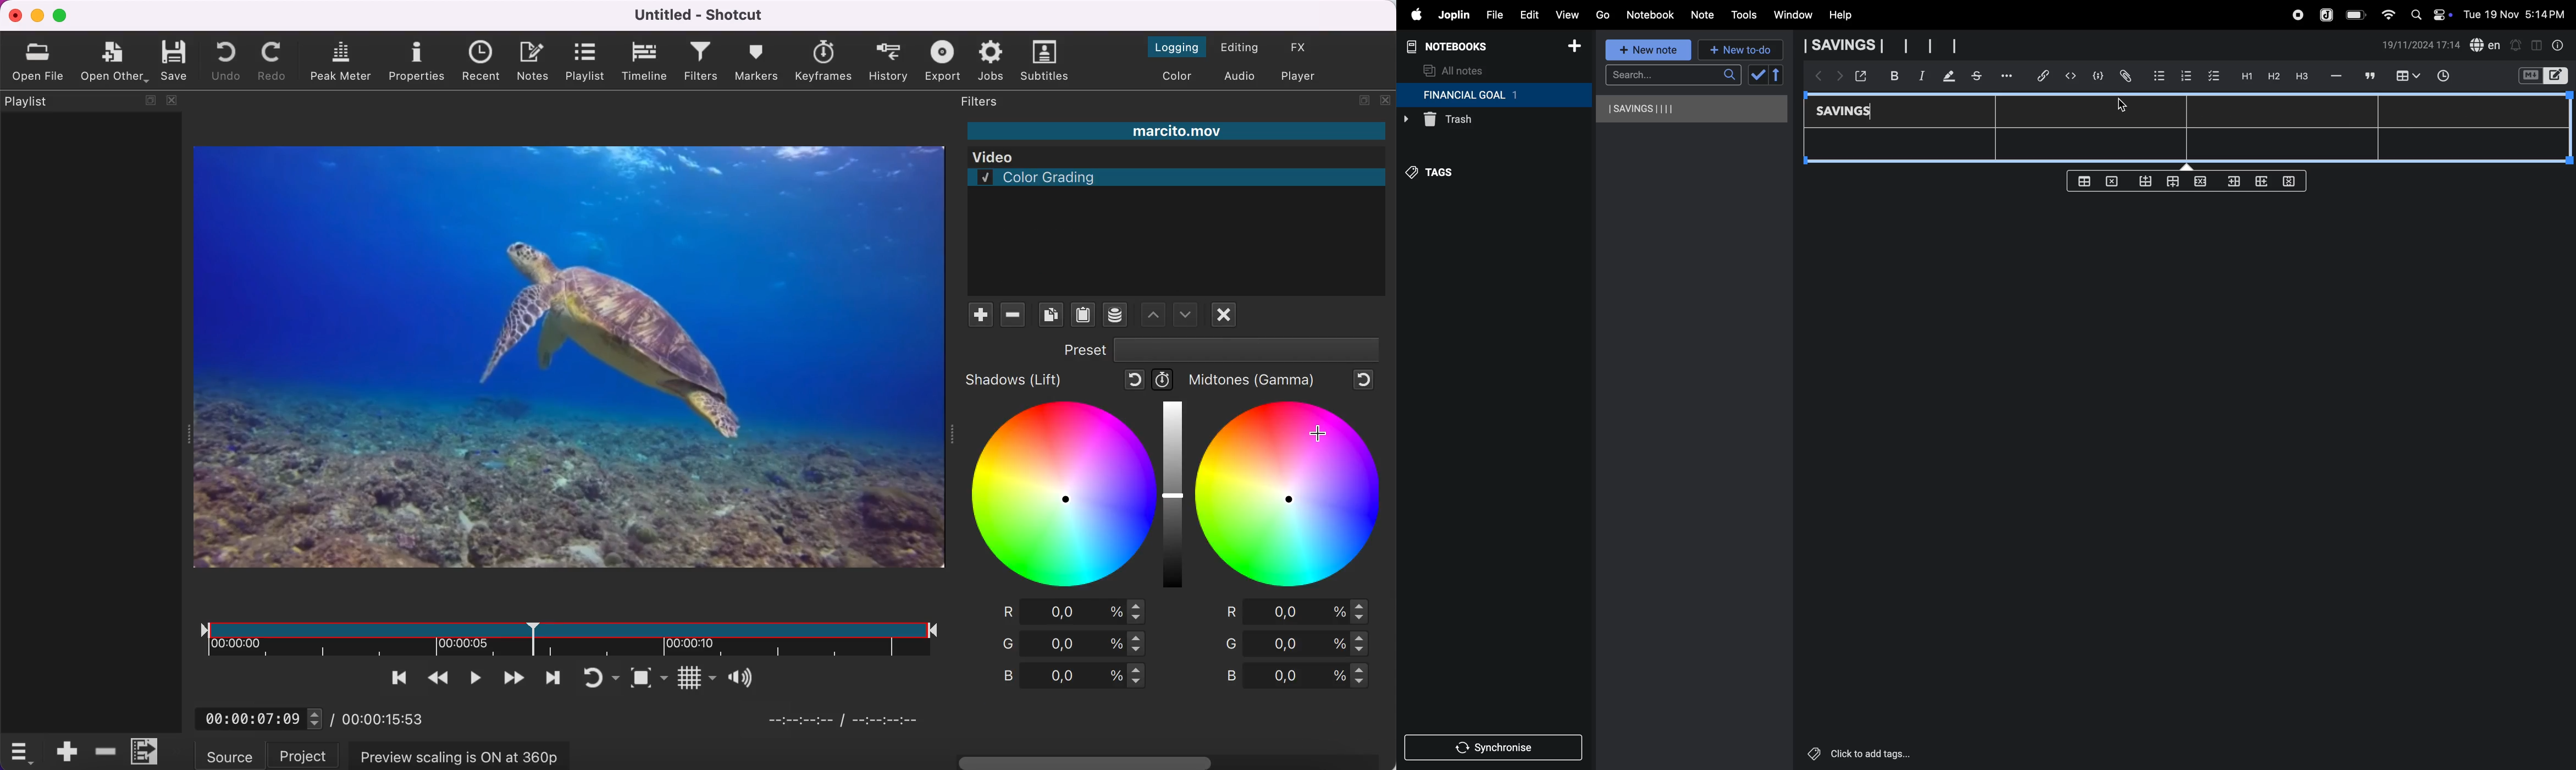 This screenshot has width=2576, height=784. Describe the element at coordinates (64, 16) in the screenshot. I see `maximize` at that location.